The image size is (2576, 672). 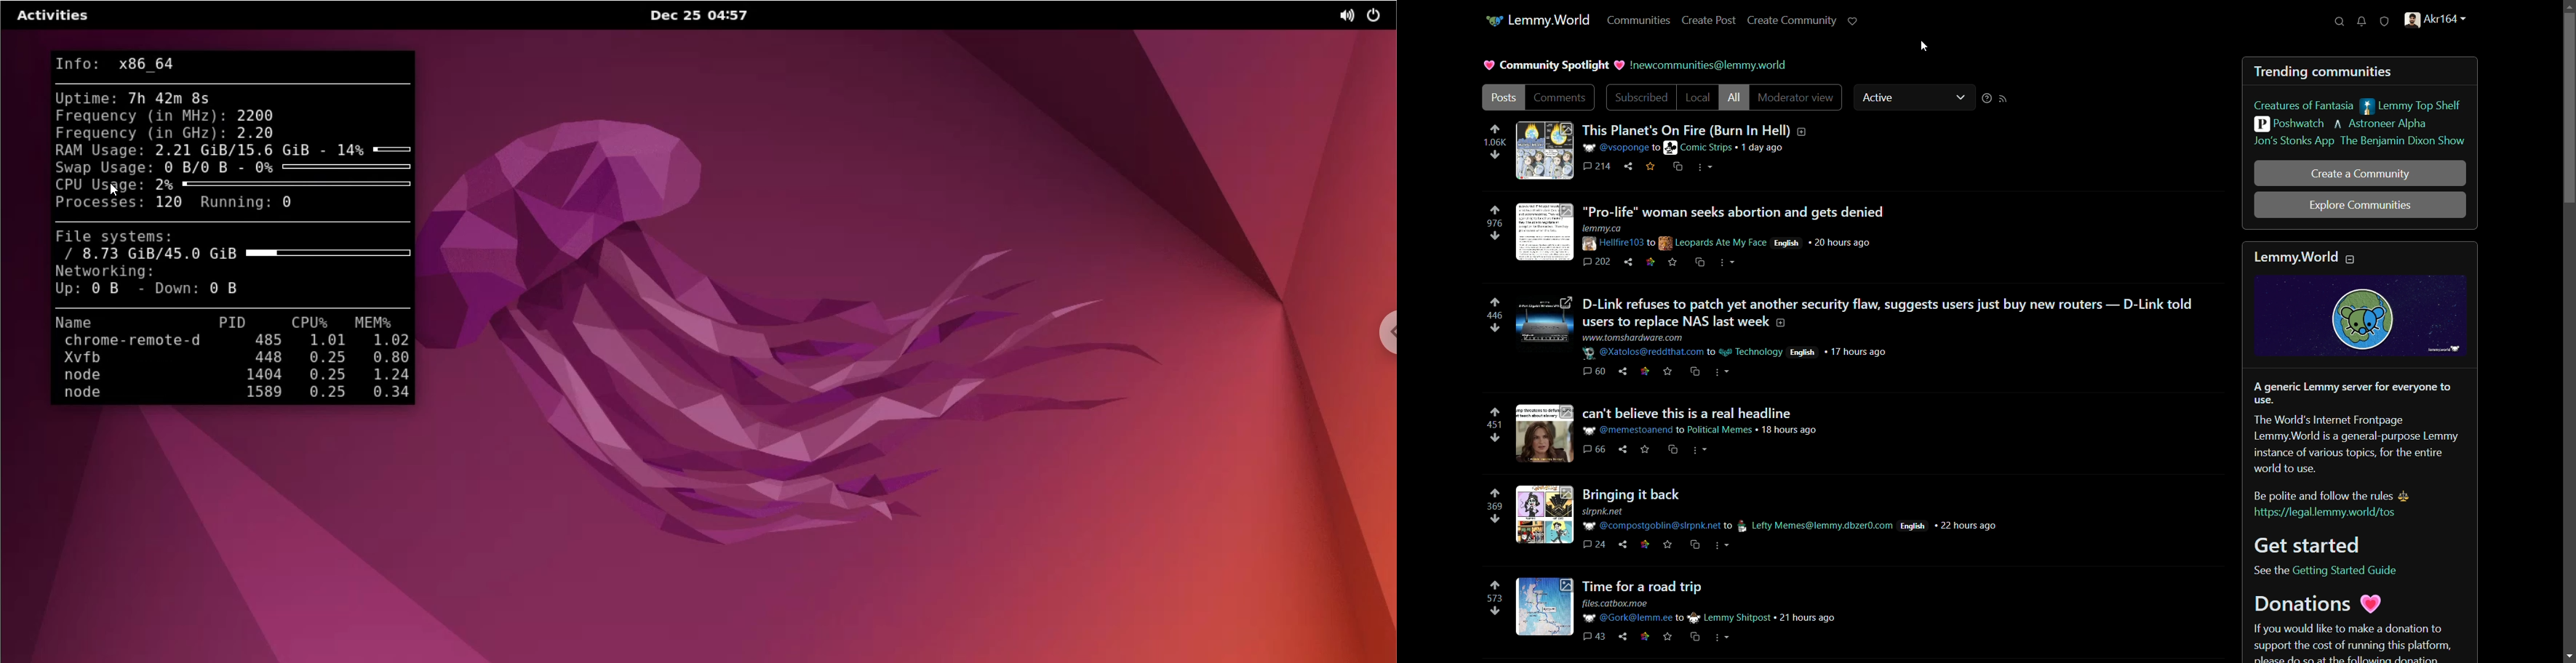 I want to click on all, so click(x=1735, y=98).